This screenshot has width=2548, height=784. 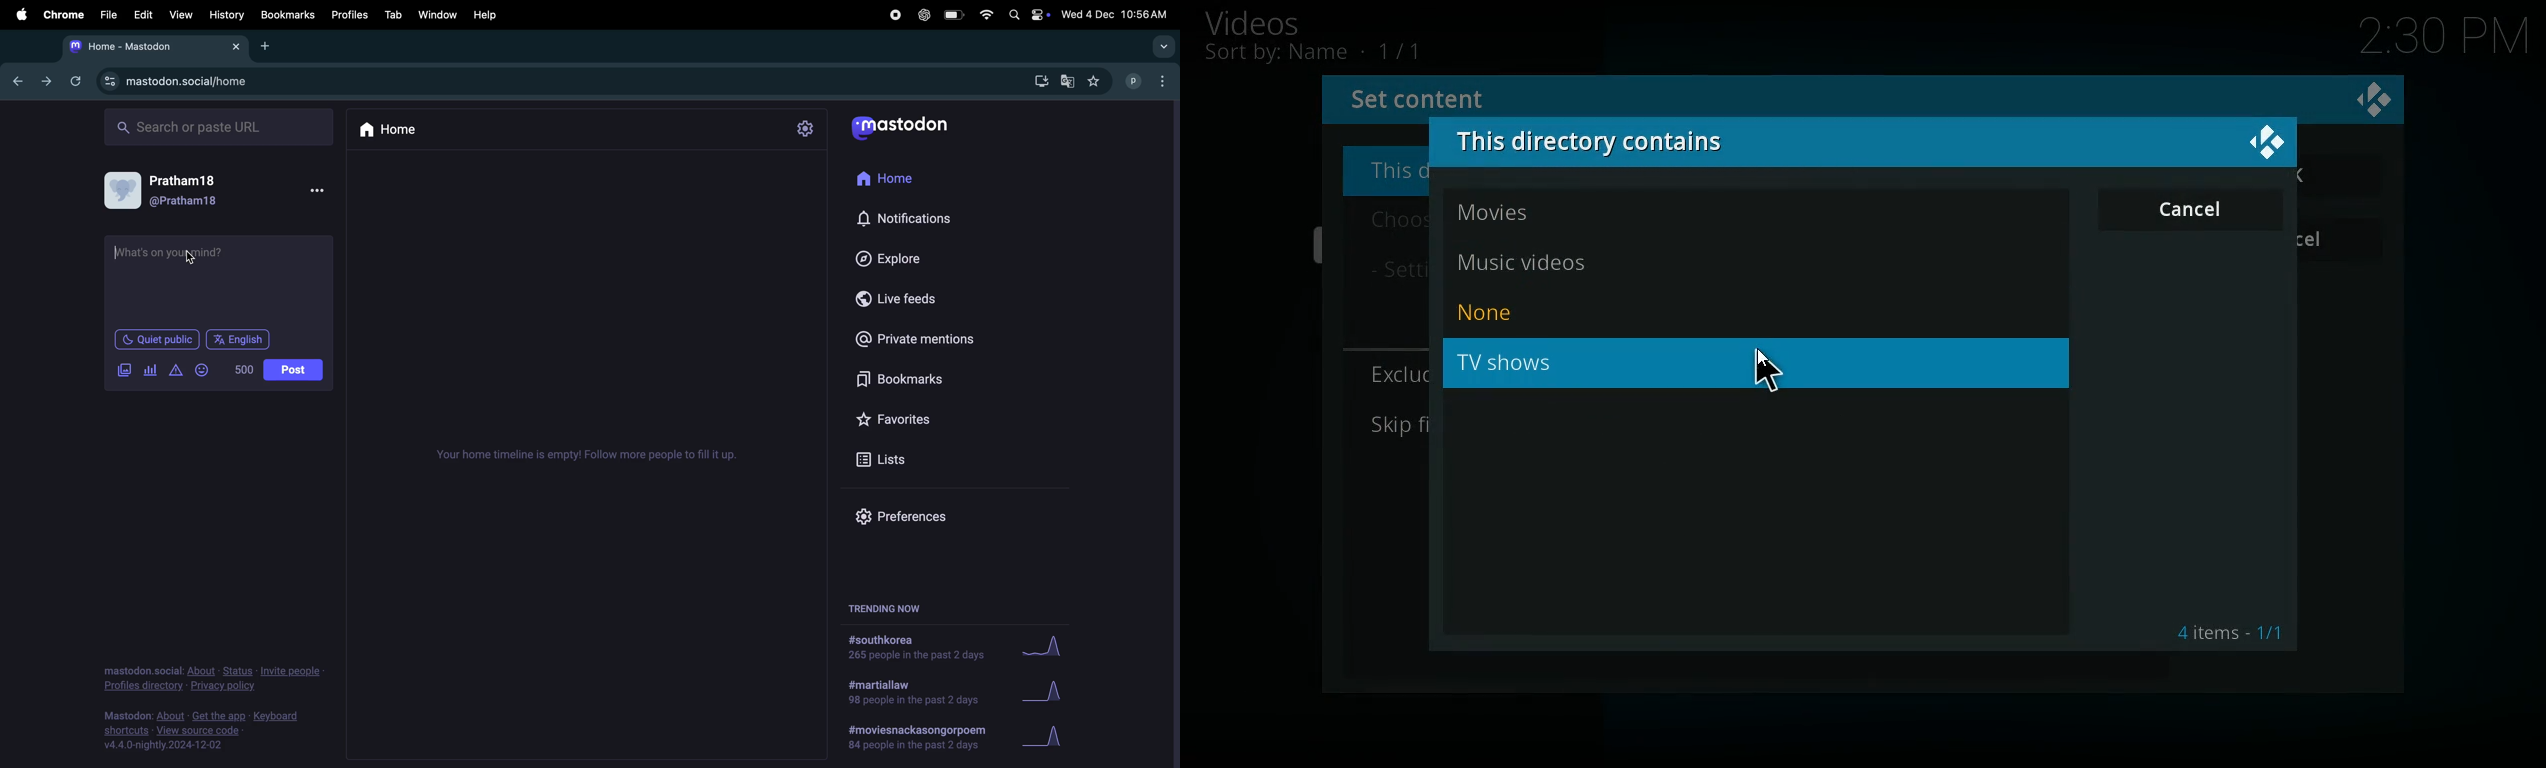 What do you see at coordinates (51, 84) in the screenshot?
I see `next tab` at bounding box center [51, 84].